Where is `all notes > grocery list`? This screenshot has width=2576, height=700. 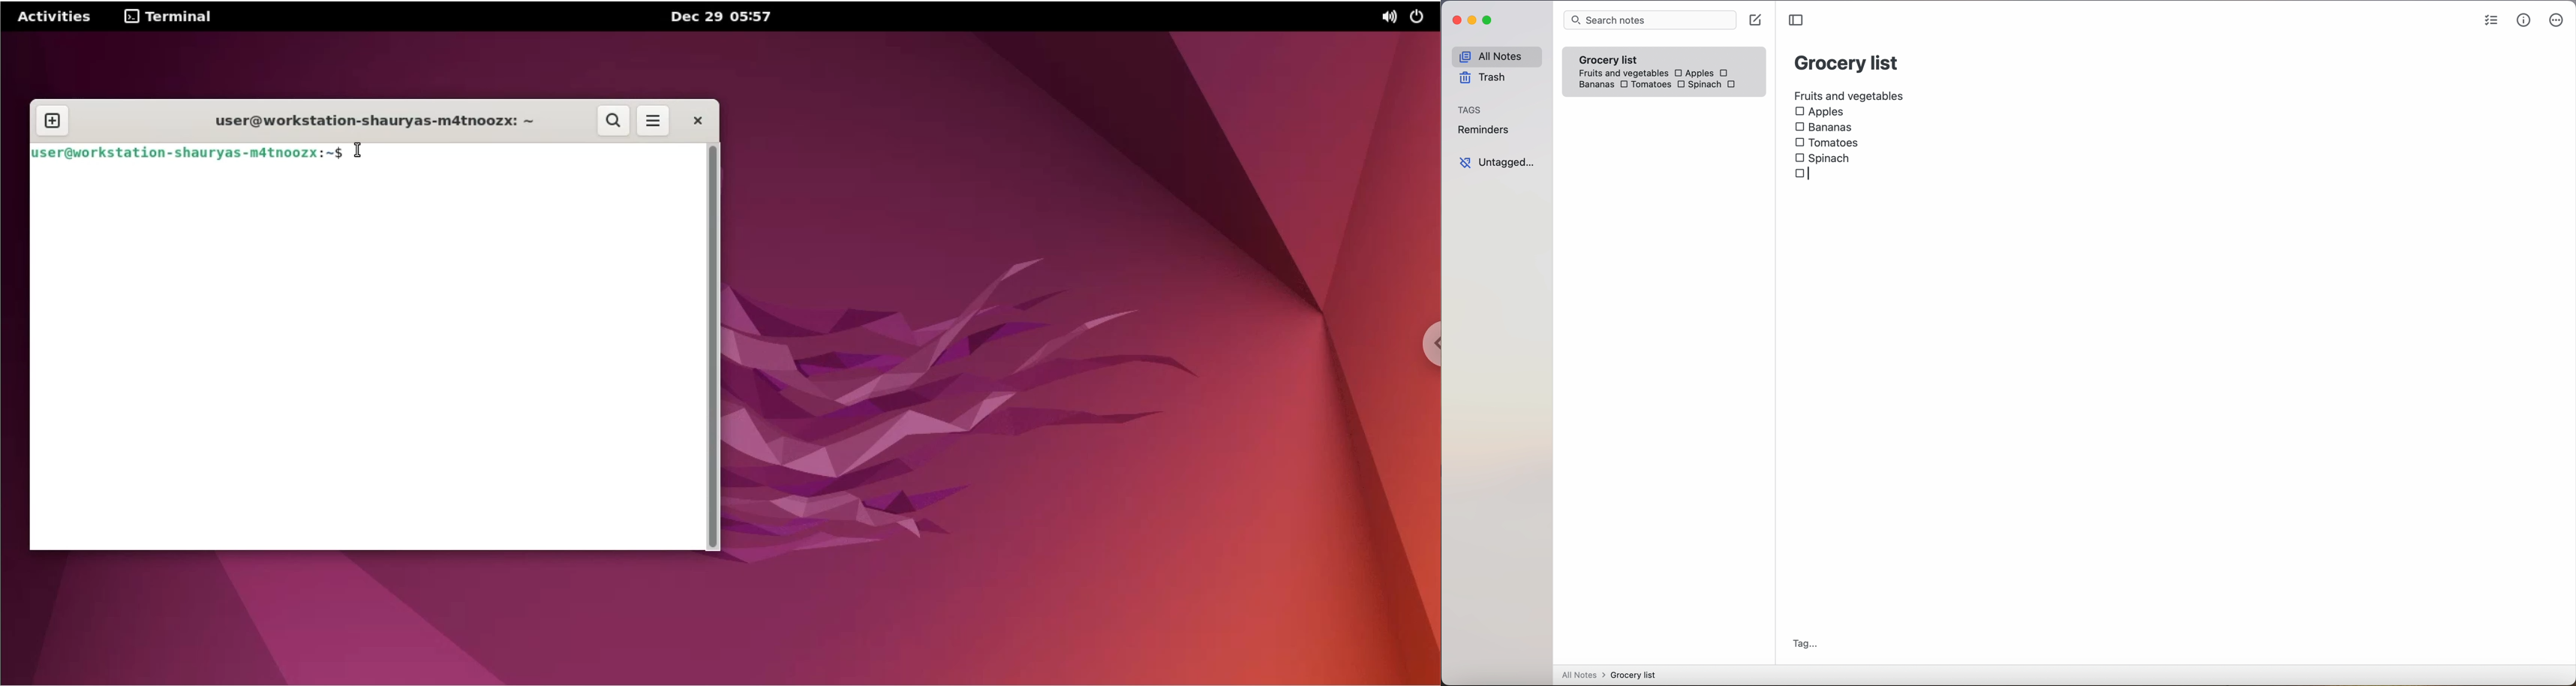
all notes > grocery list is located at coordinates (1612, 676).